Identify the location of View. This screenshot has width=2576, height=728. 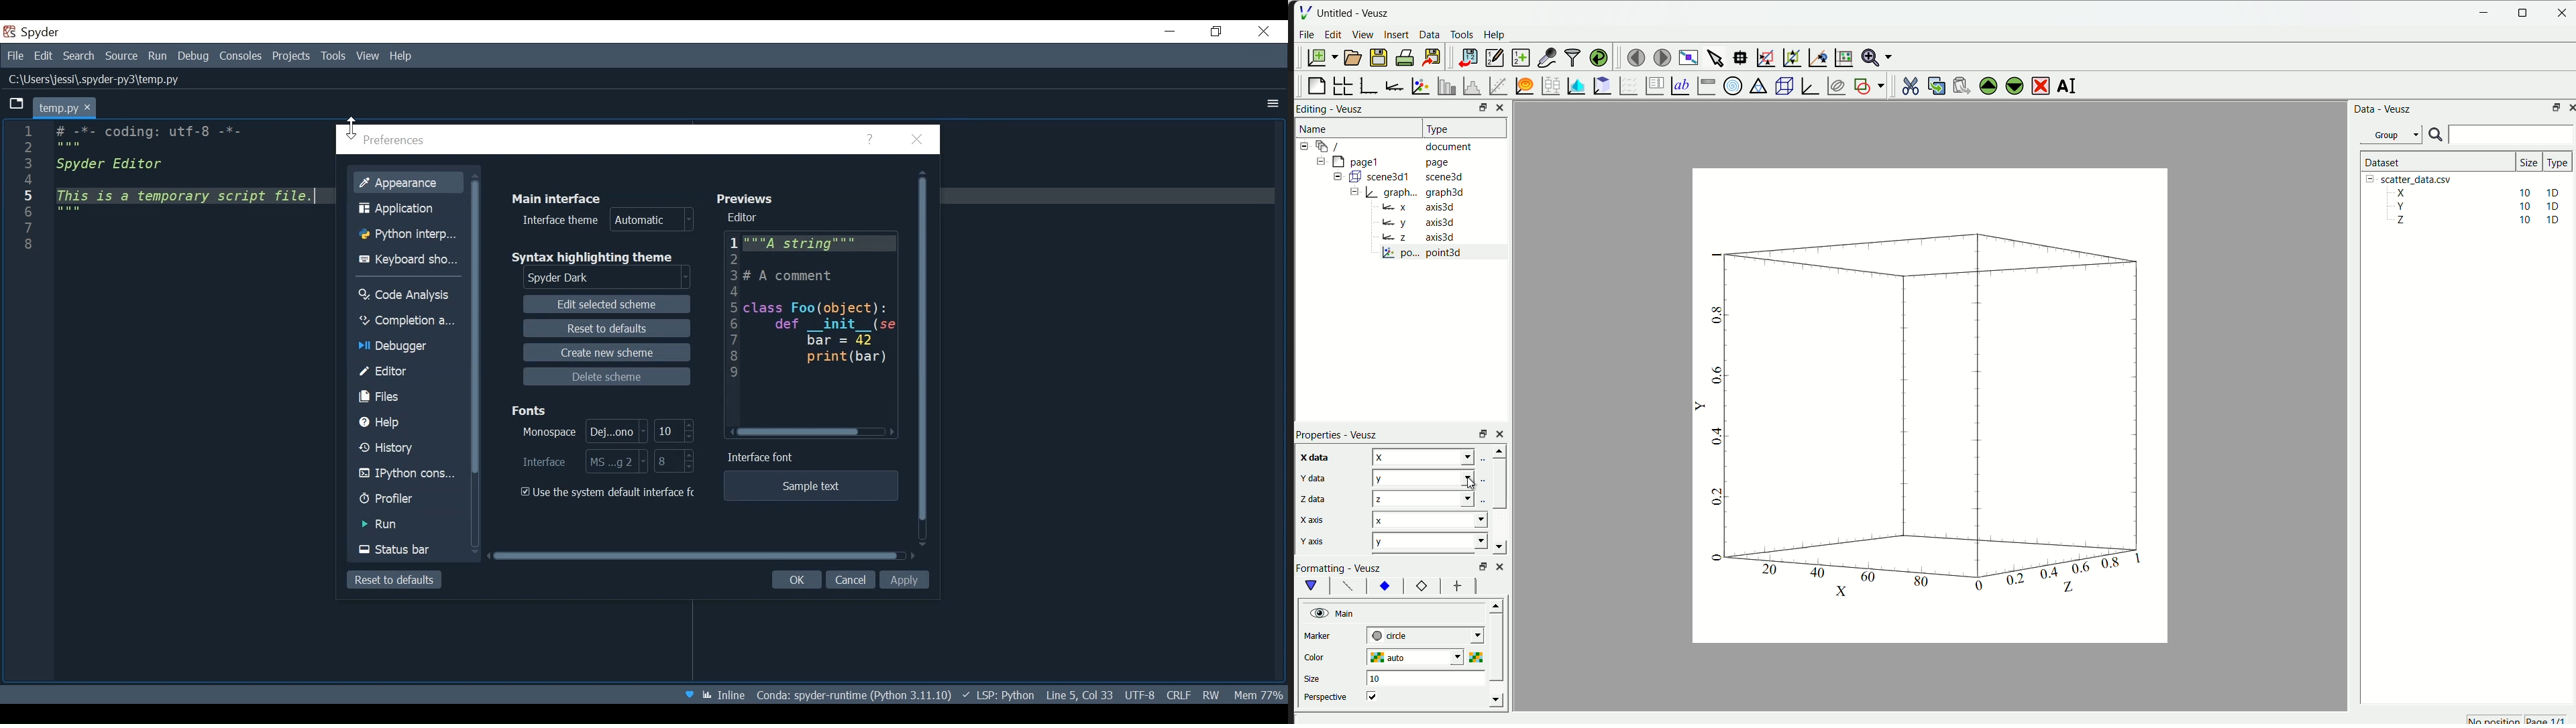
(368, 57).